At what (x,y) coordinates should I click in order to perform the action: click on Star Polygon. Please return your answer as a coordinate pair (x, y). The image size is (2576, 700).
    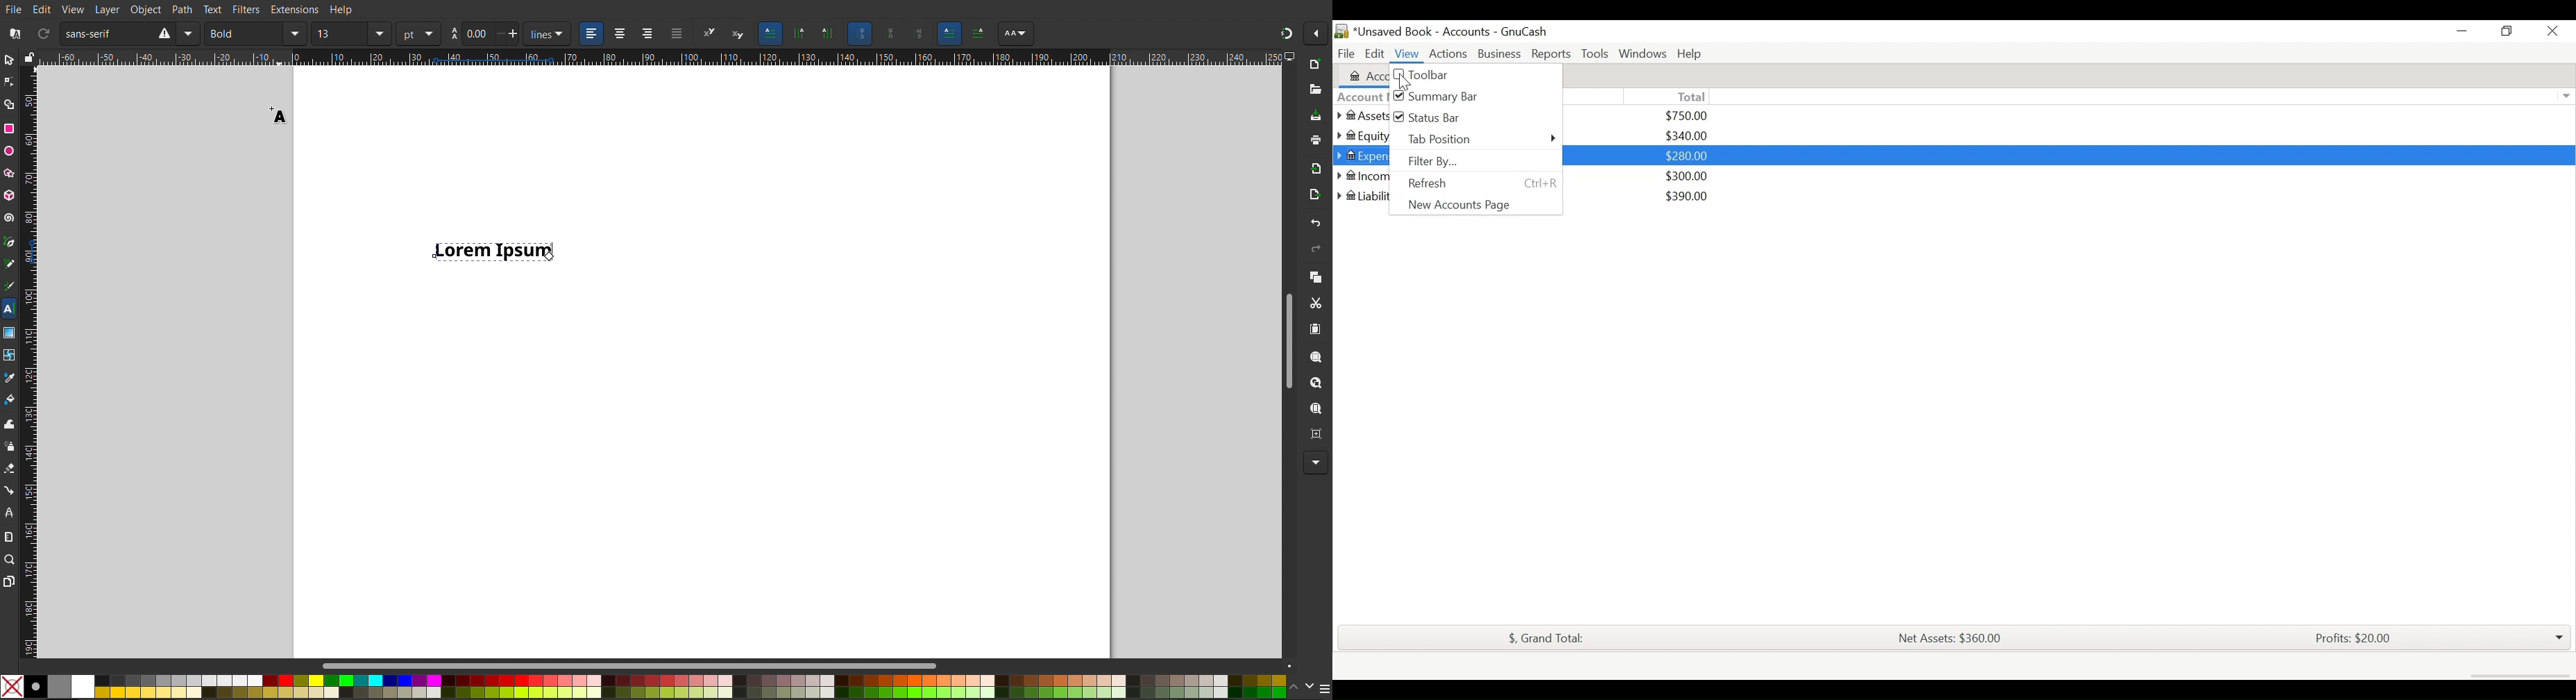
    Looking at the image, I should click on (12, 171).